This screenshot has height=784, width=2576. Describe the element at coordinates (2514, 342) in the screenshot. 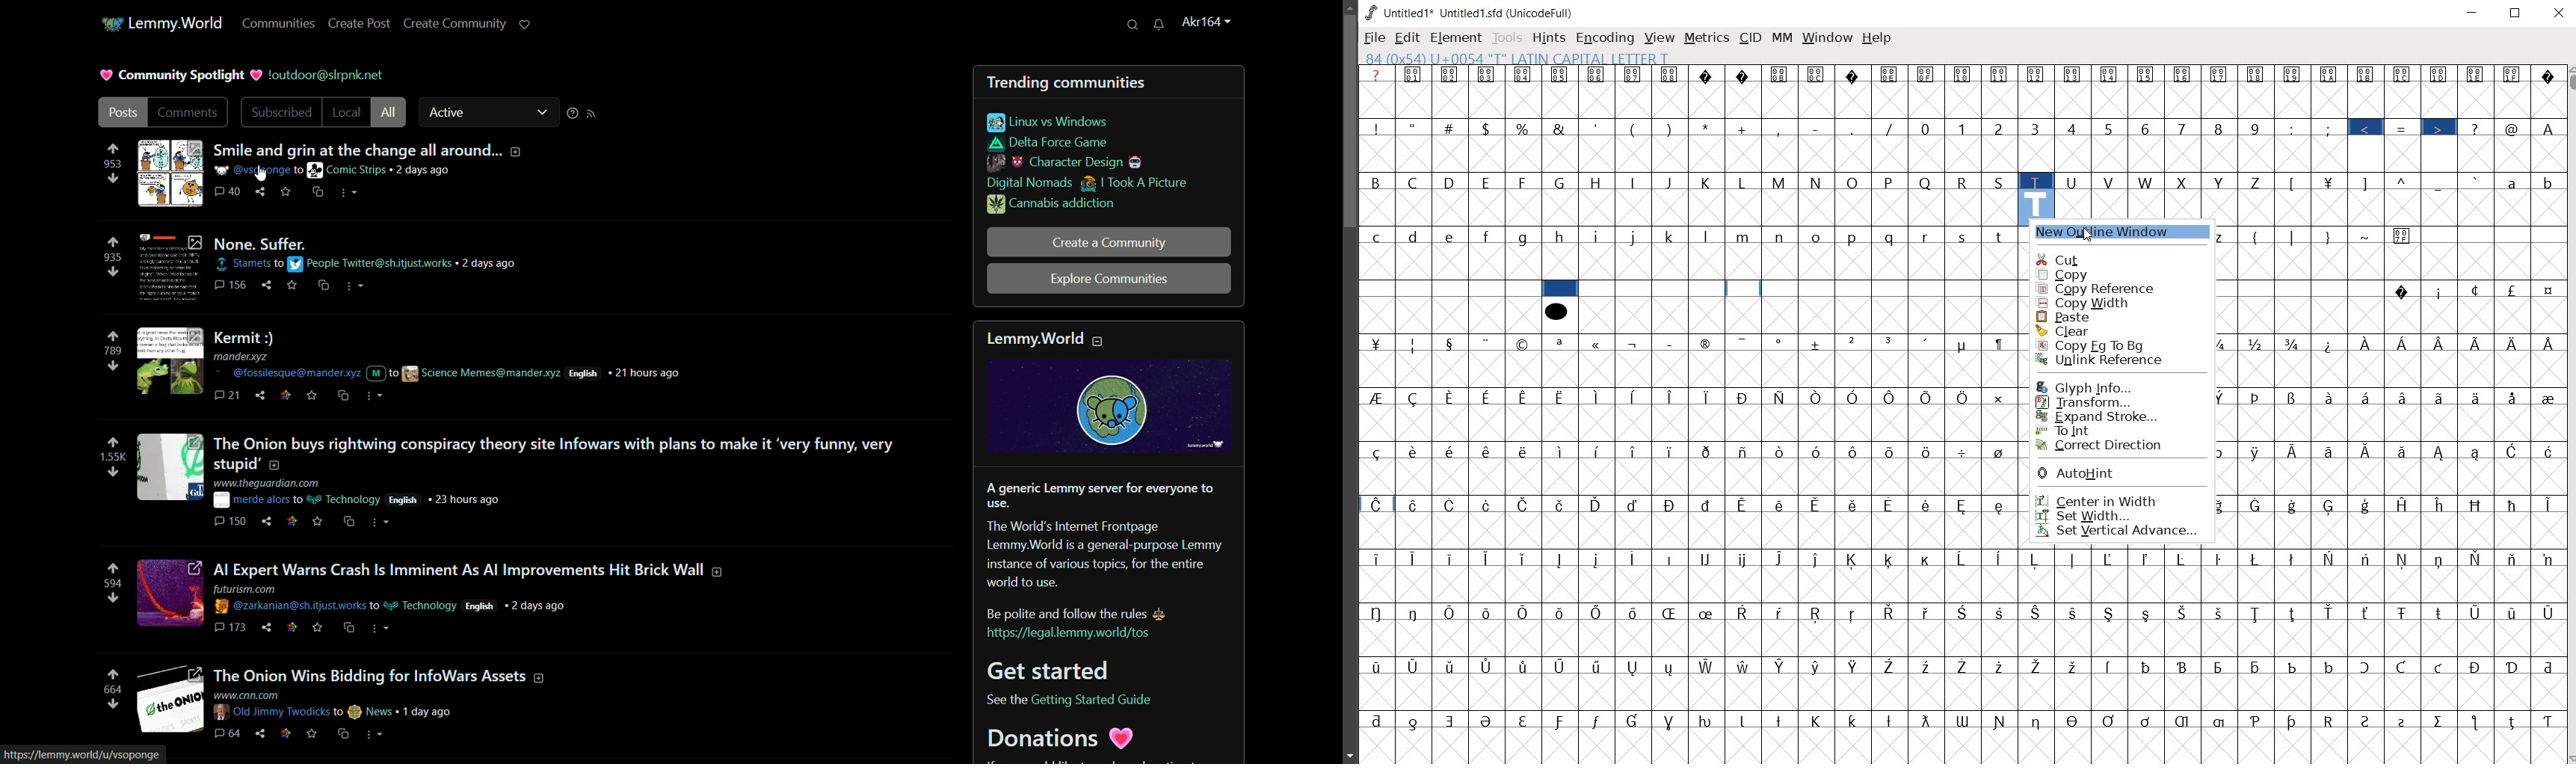

I see `Symbol` at that location.